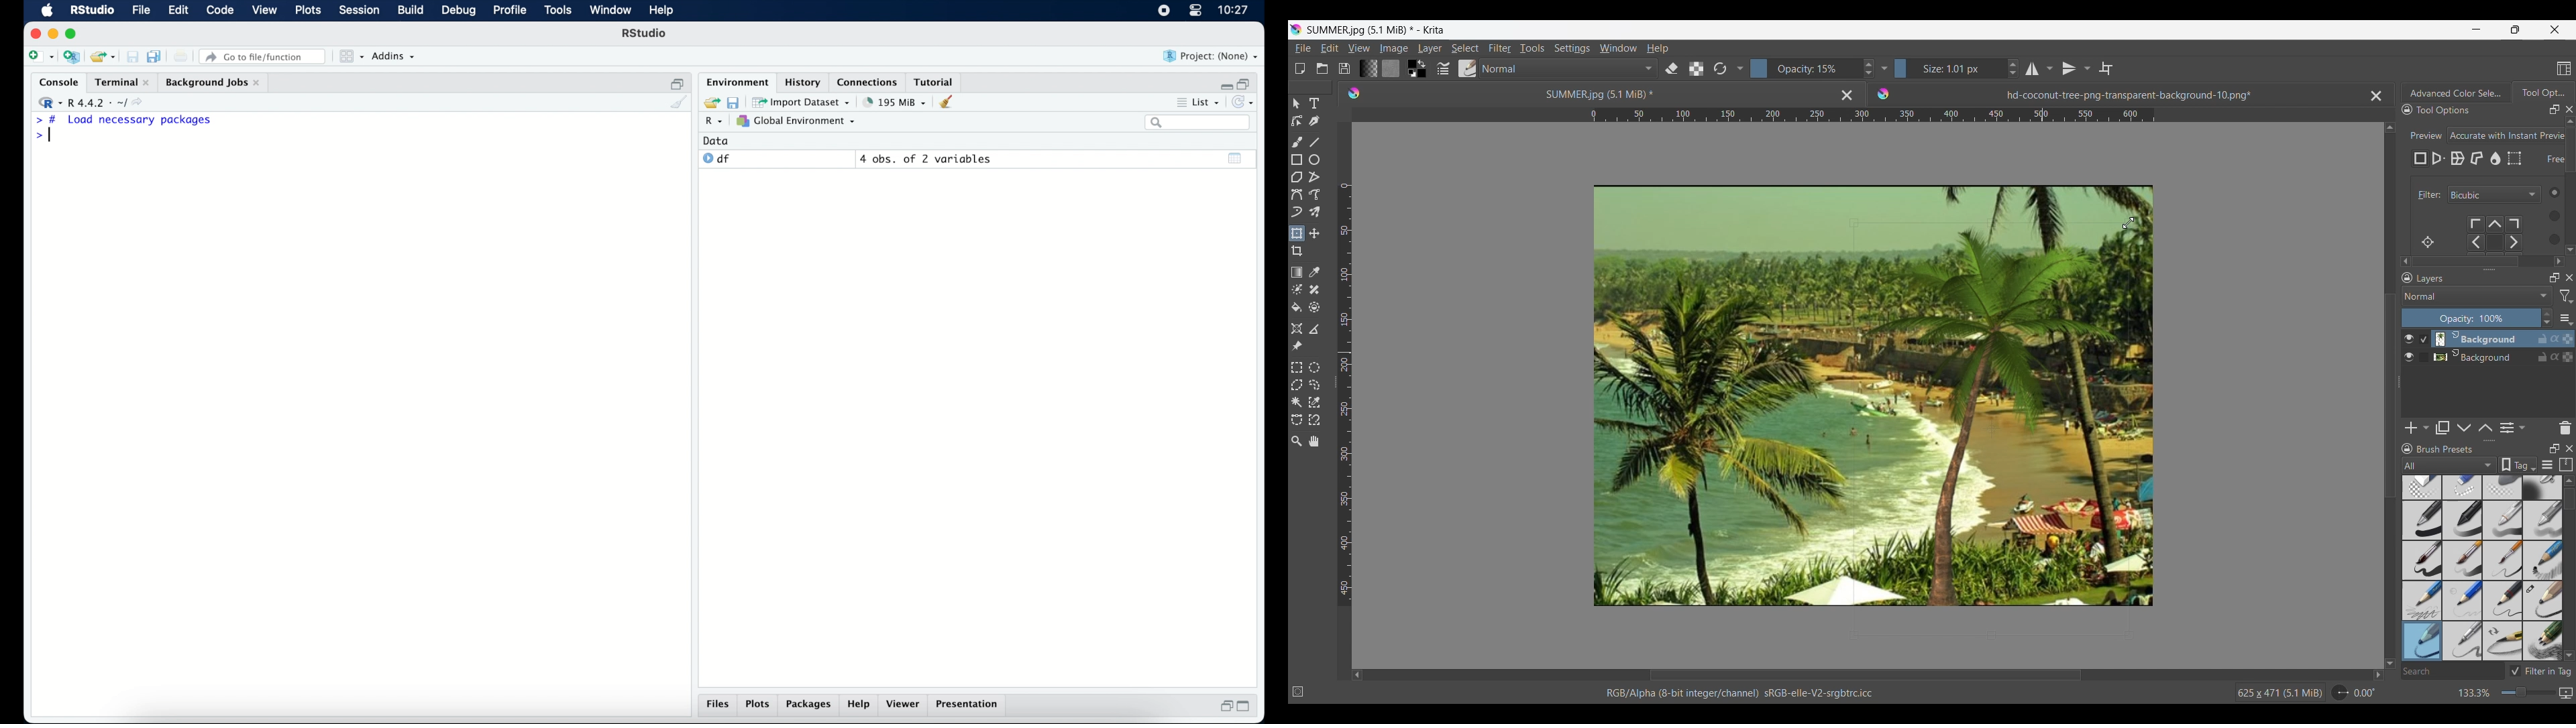  I want to click on global environment, so click(796, 121).